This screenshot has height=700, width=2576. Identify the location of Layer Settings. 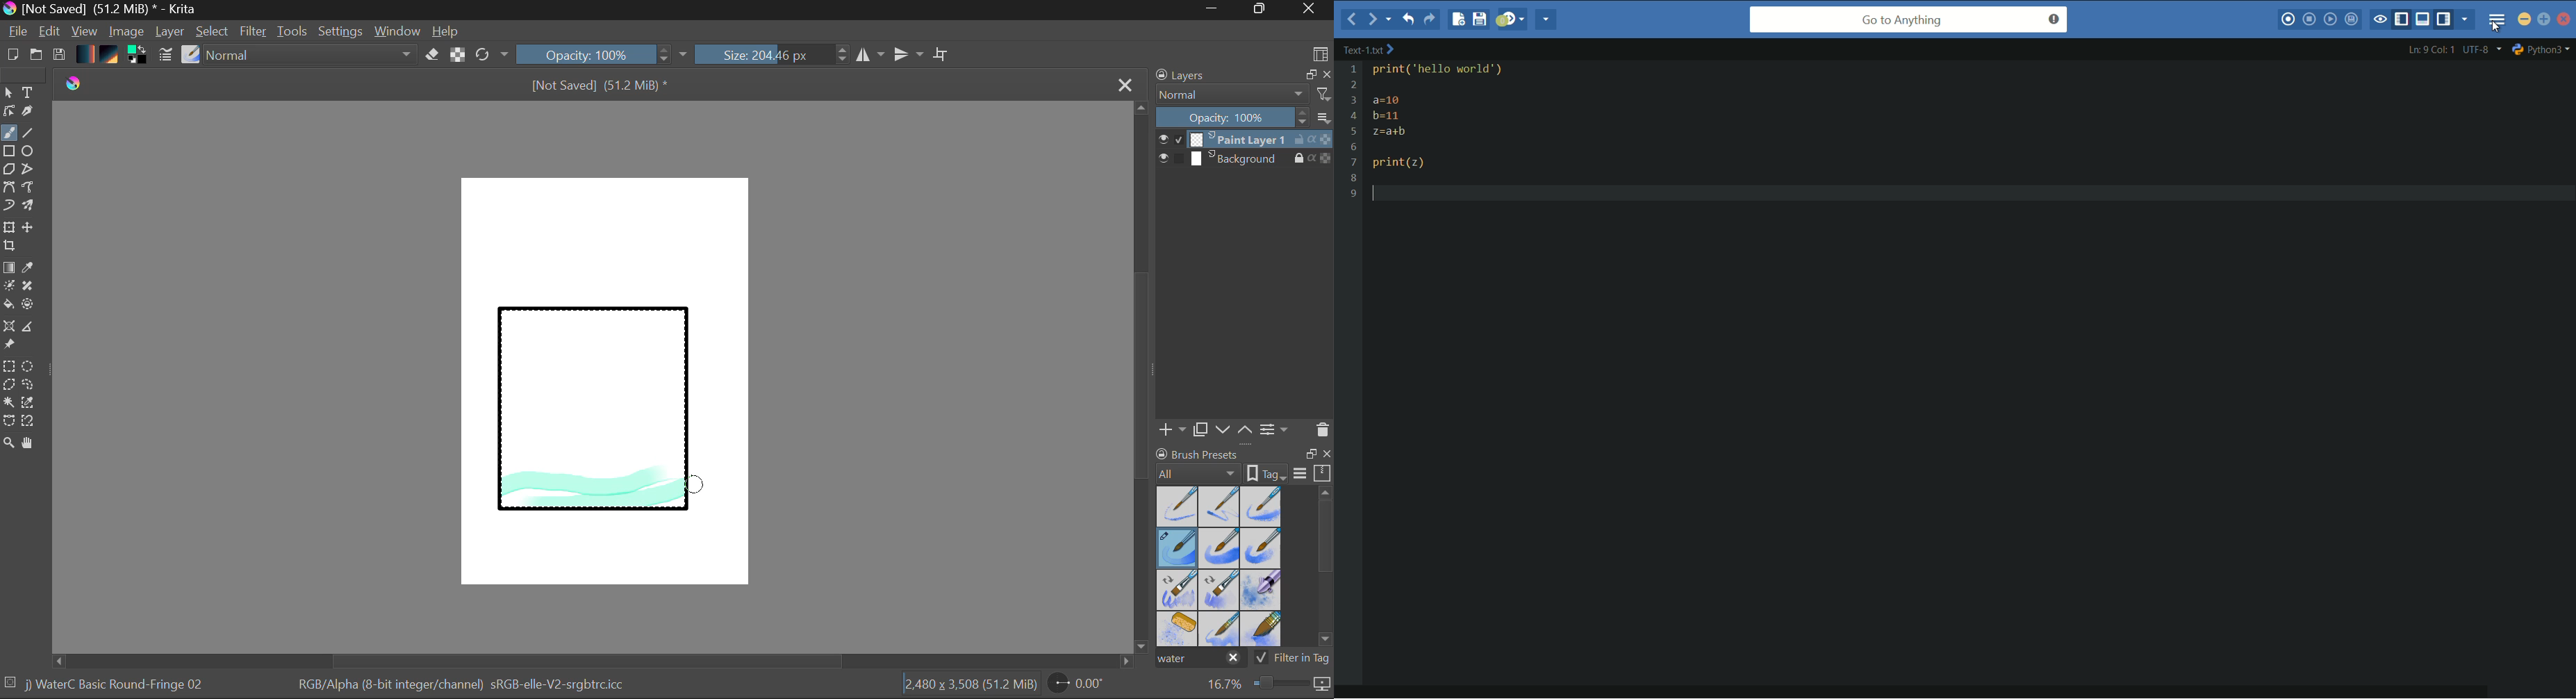
(1275, 429).